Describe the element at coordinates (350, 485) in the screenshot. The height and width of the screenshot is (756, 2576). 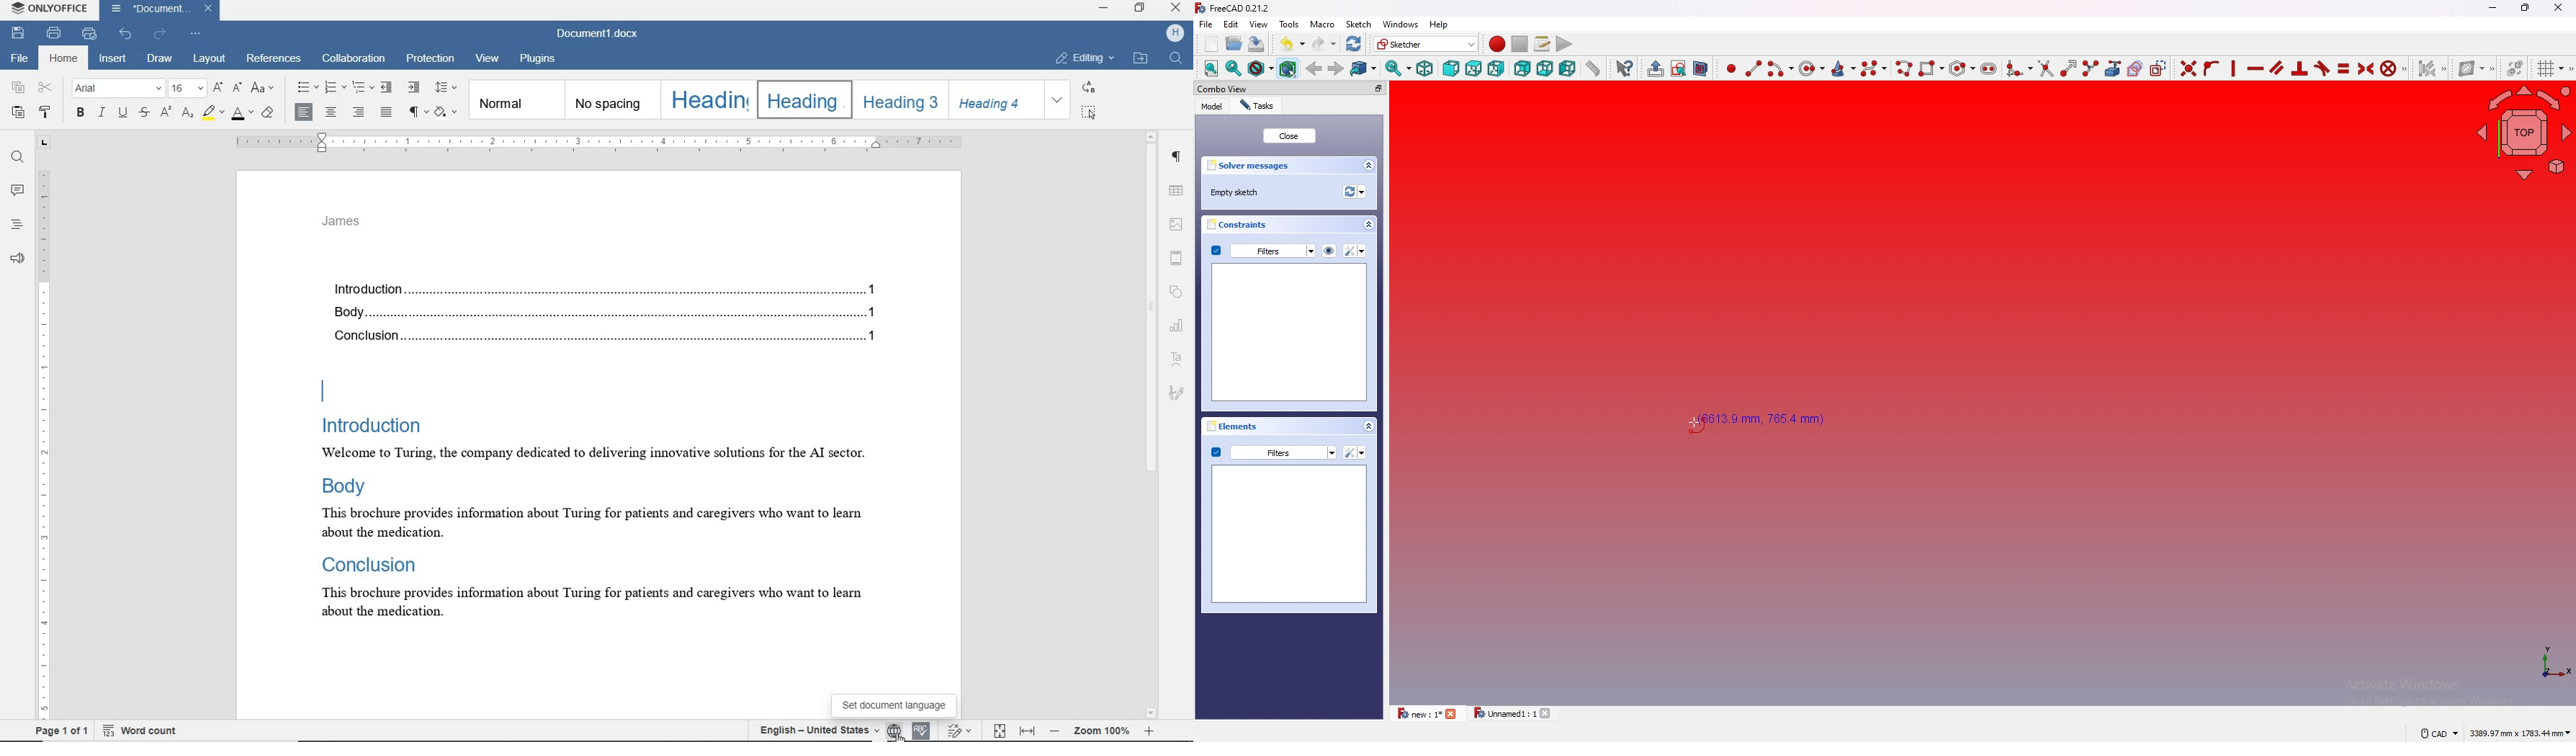
I see `body` at that location.